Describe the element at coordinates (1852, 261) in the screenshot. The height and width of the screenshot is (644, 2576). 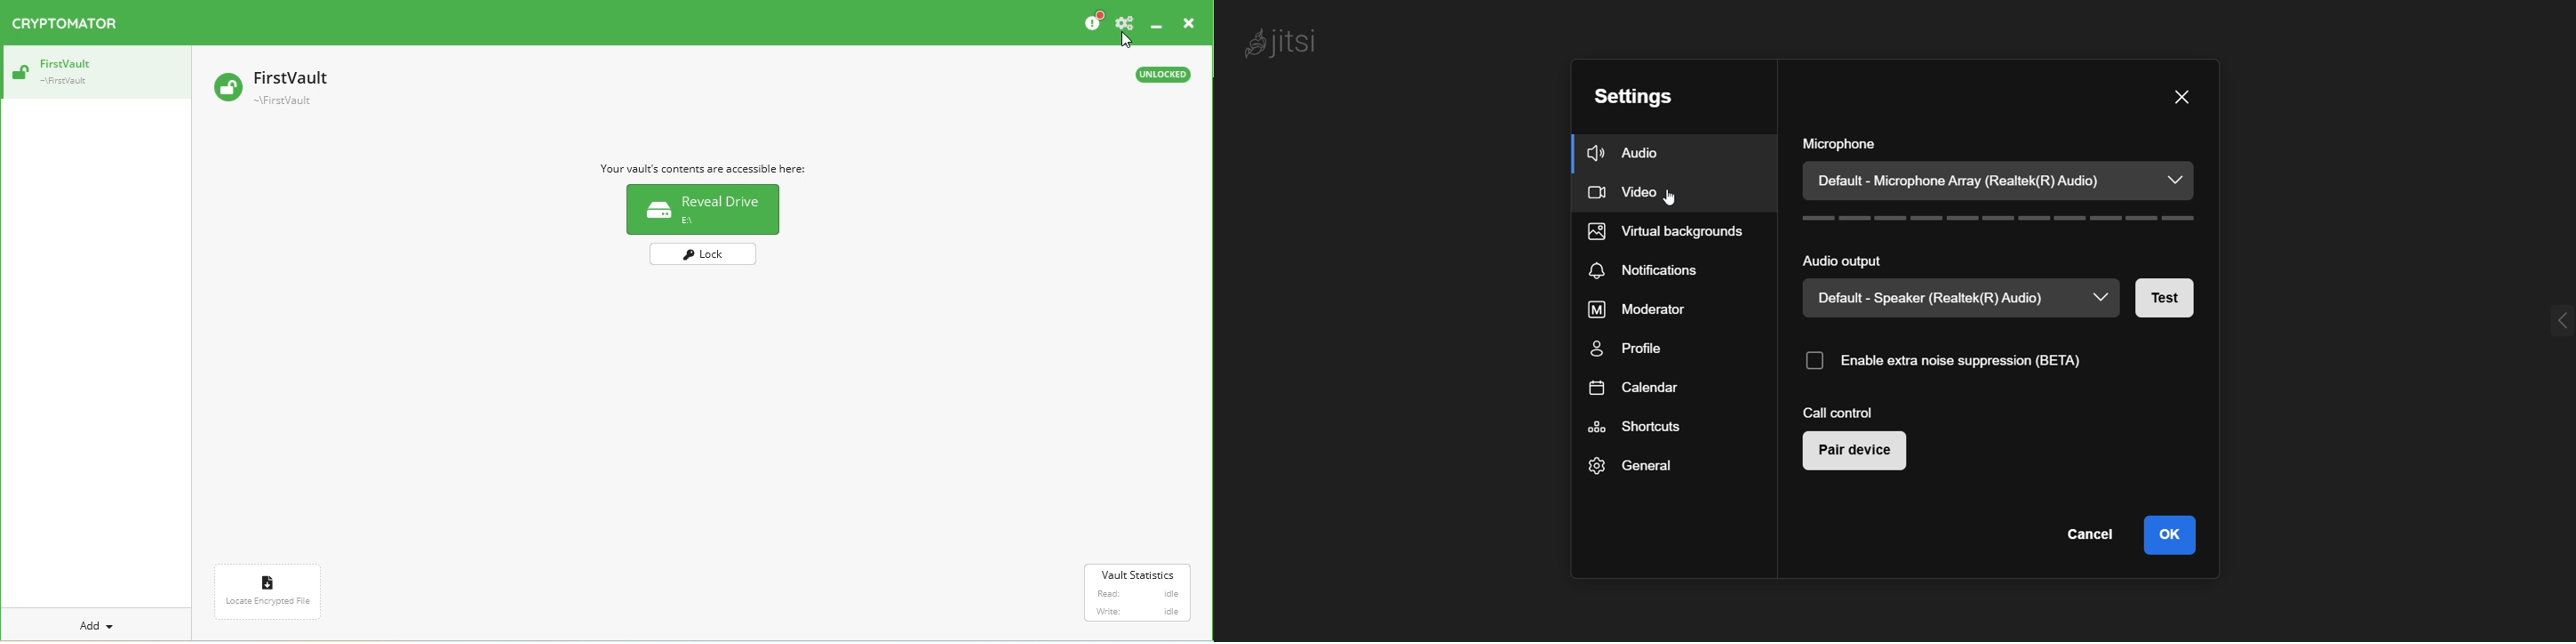
I see `audio output` at that location.